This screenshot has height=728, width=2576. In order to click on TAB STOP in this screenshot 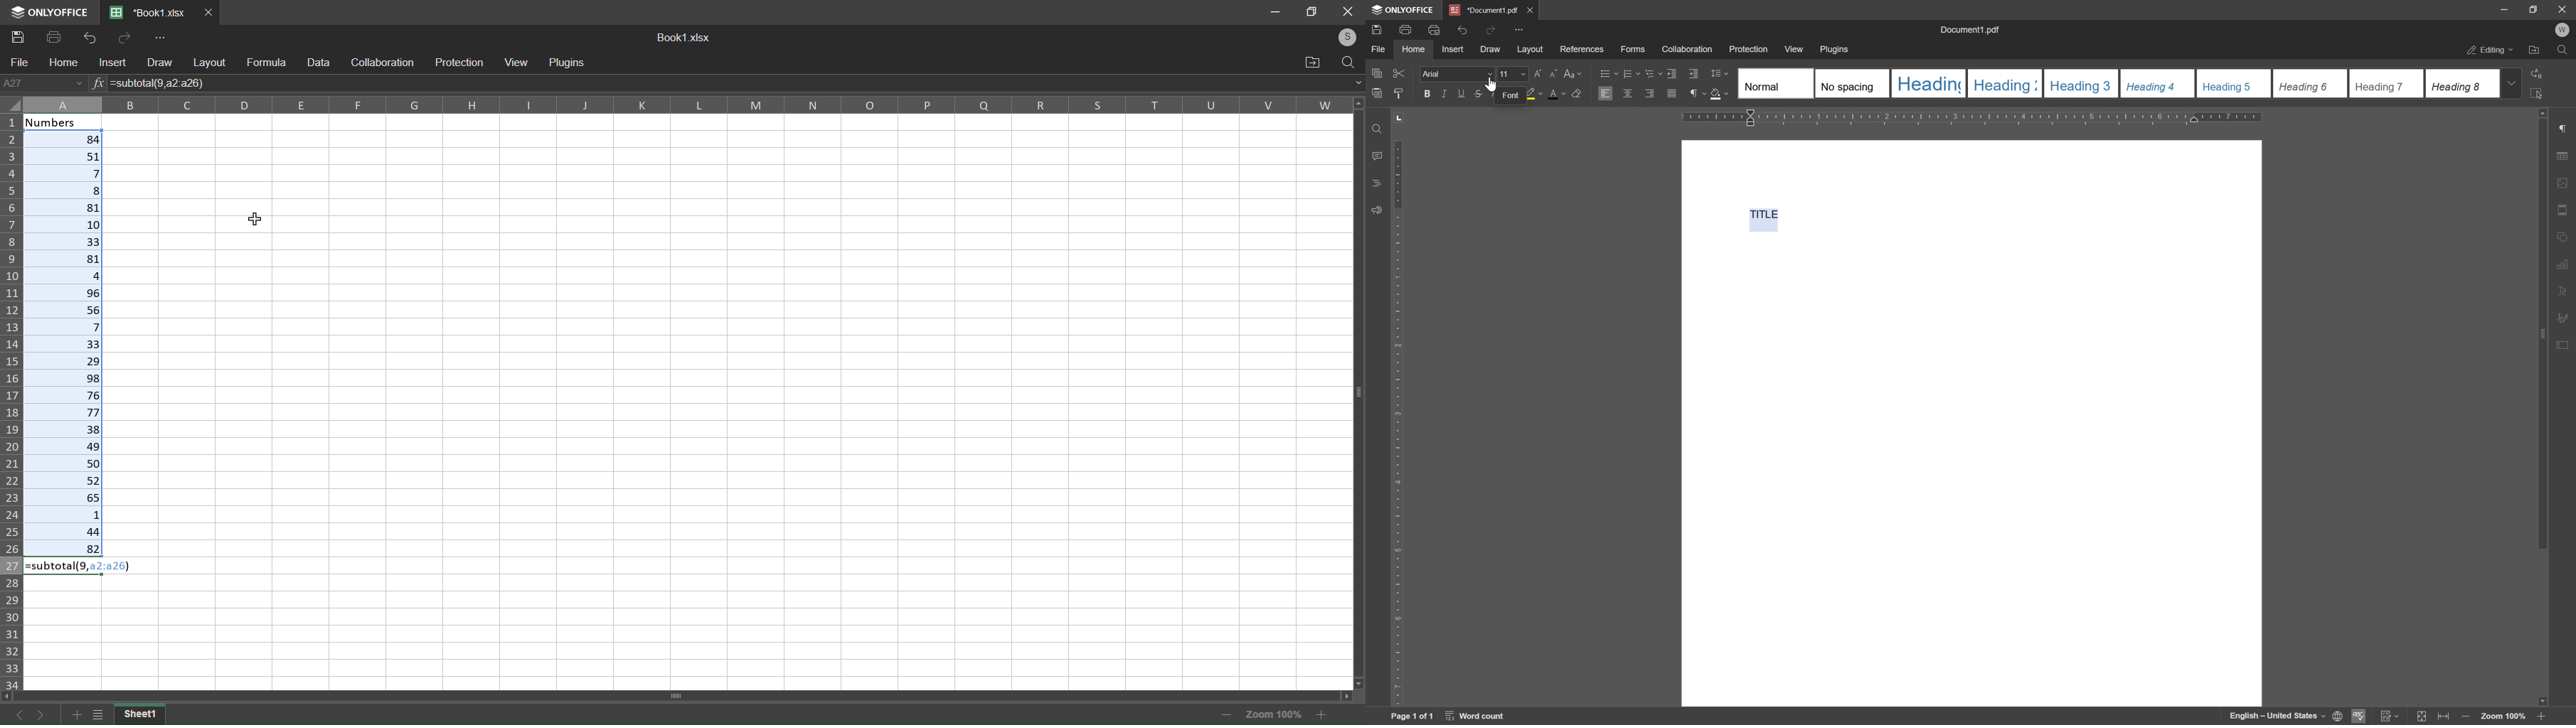, I will do `click(1400, 121)`.